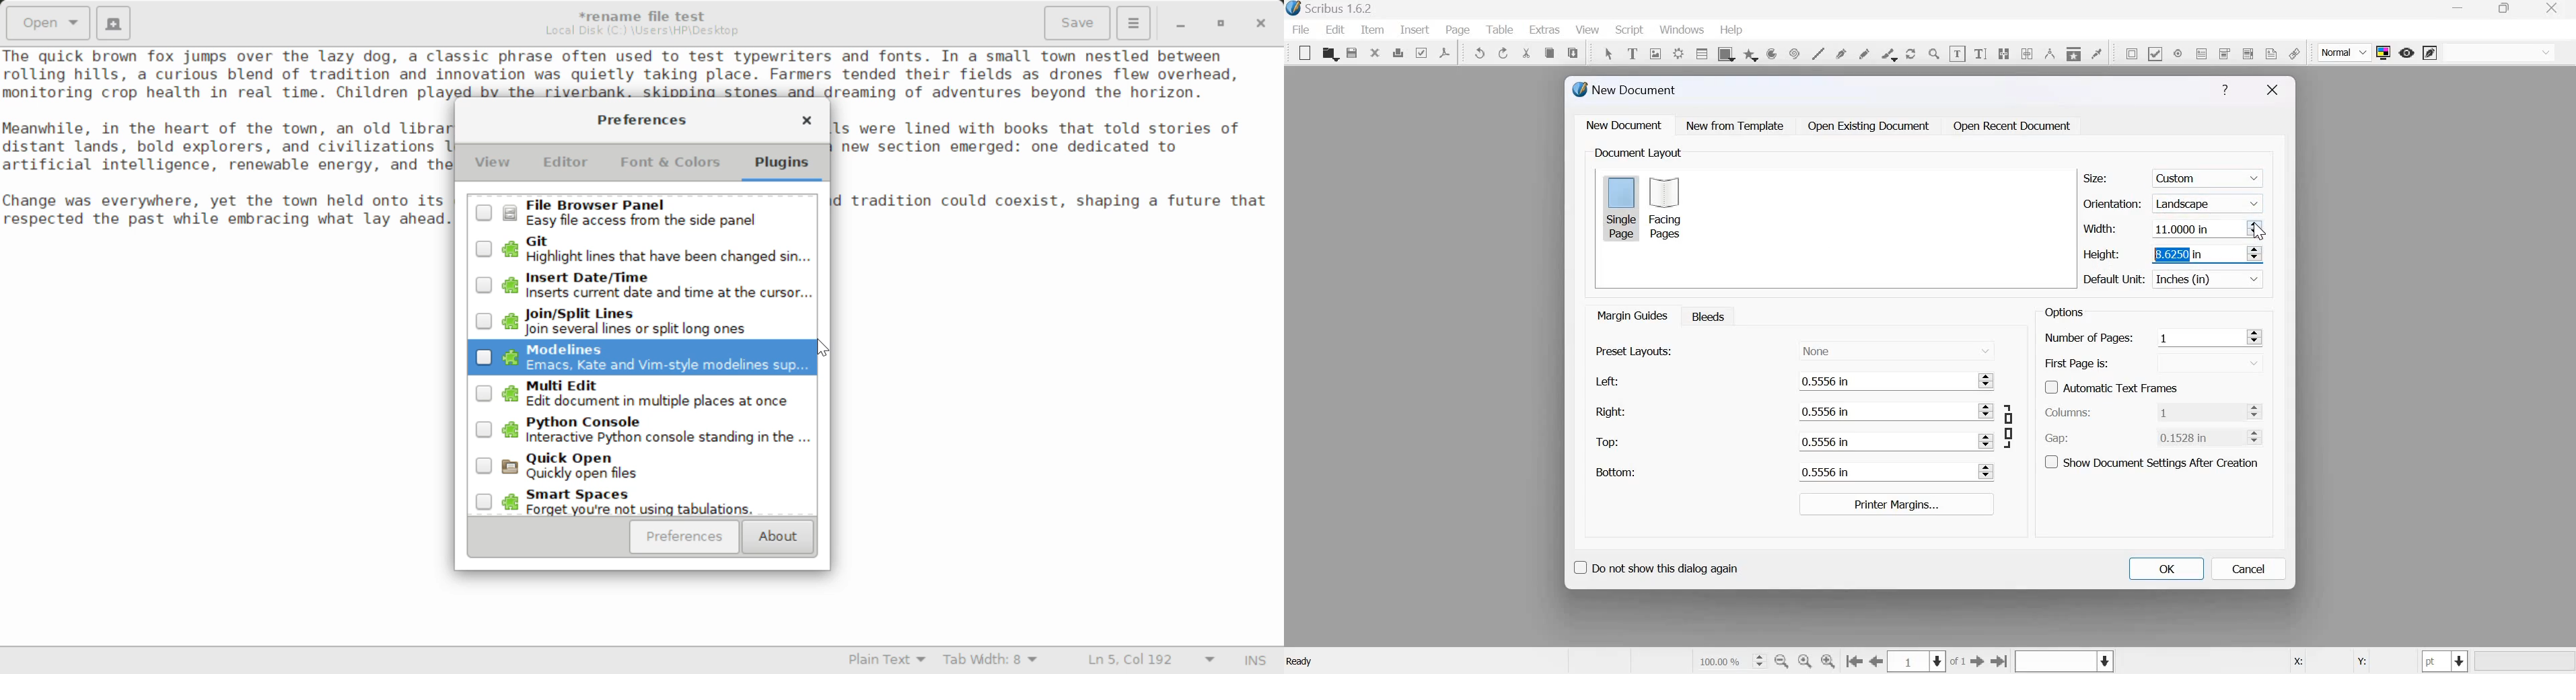 The image size is (2576, 700). I want to click on Preflight verifier, so click(1421, 52).